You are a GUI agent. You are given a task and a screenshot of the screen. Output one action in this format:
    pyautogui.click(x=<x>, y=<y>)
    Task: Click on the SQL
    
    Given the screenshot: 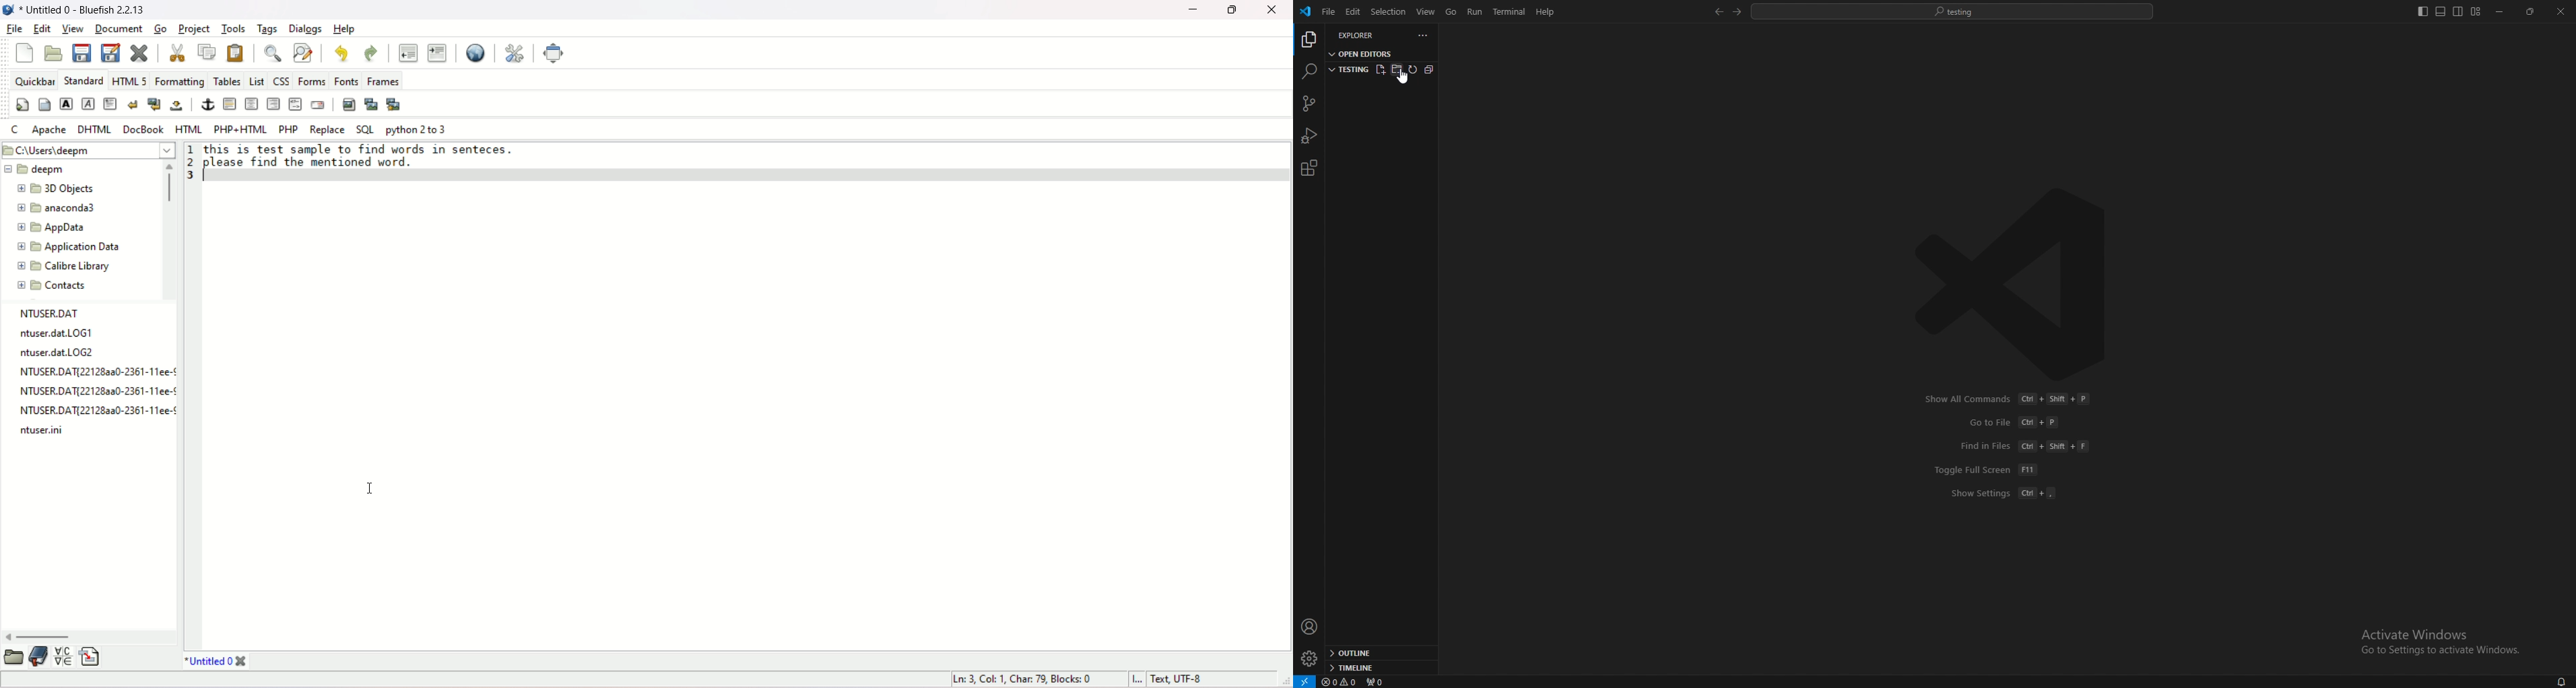 What is the action you would take?
    pyautogui.click(x=365, y=129)
    